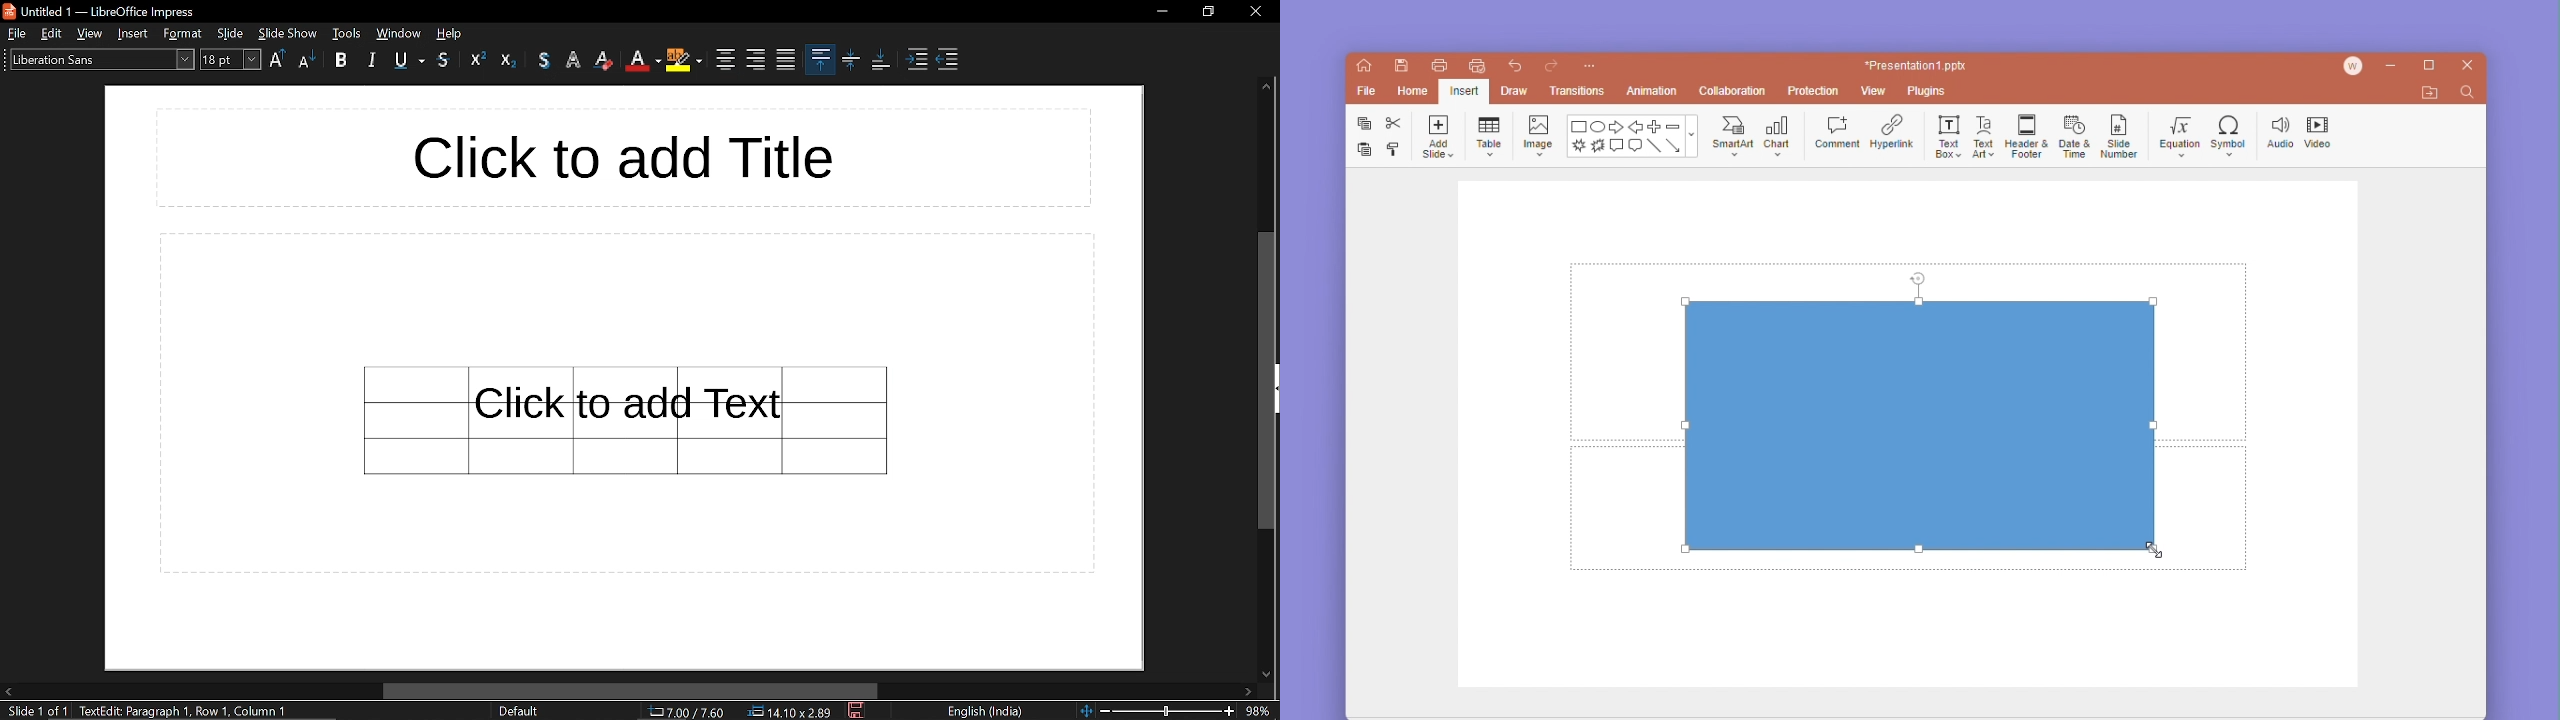  Describe the element at coordinates (631, 691) in the screenshot. I see `horizontal scrollbar` at that location.